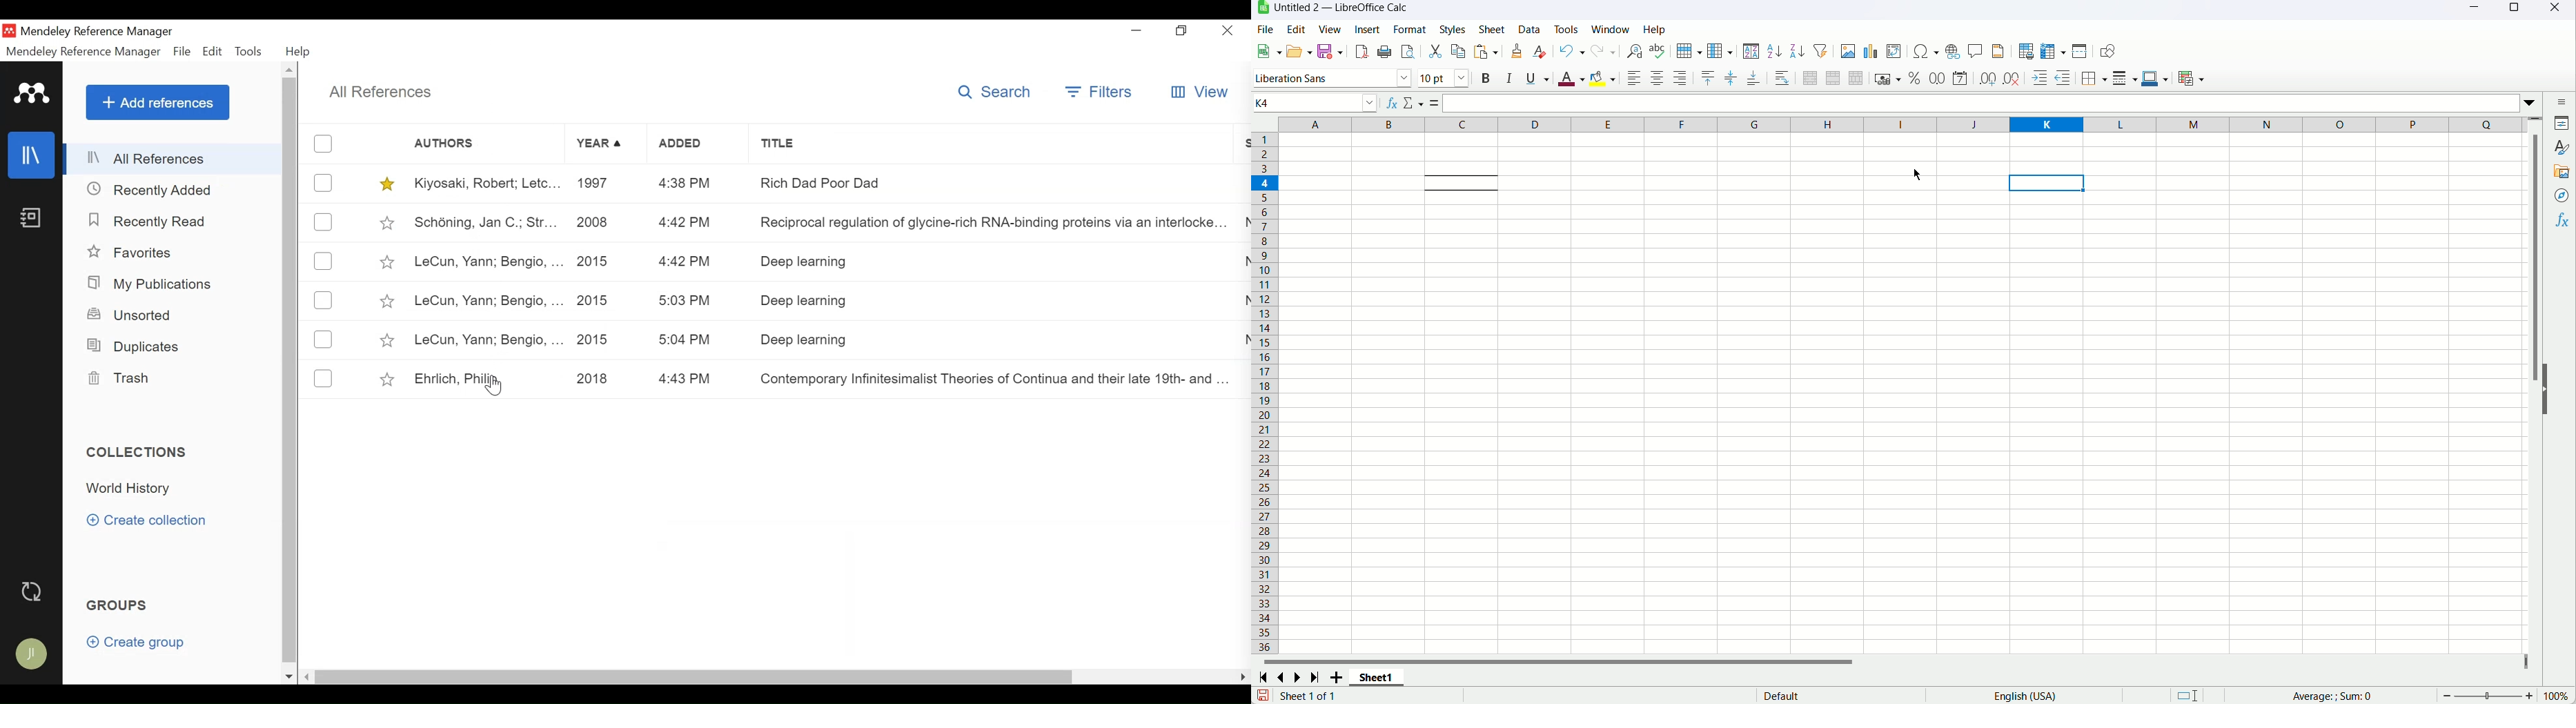 The width and height of the screenshot is (2576, 728). Describe the element at coordinates (2025, 695) in the screenshot. I see `Text language` at that location.